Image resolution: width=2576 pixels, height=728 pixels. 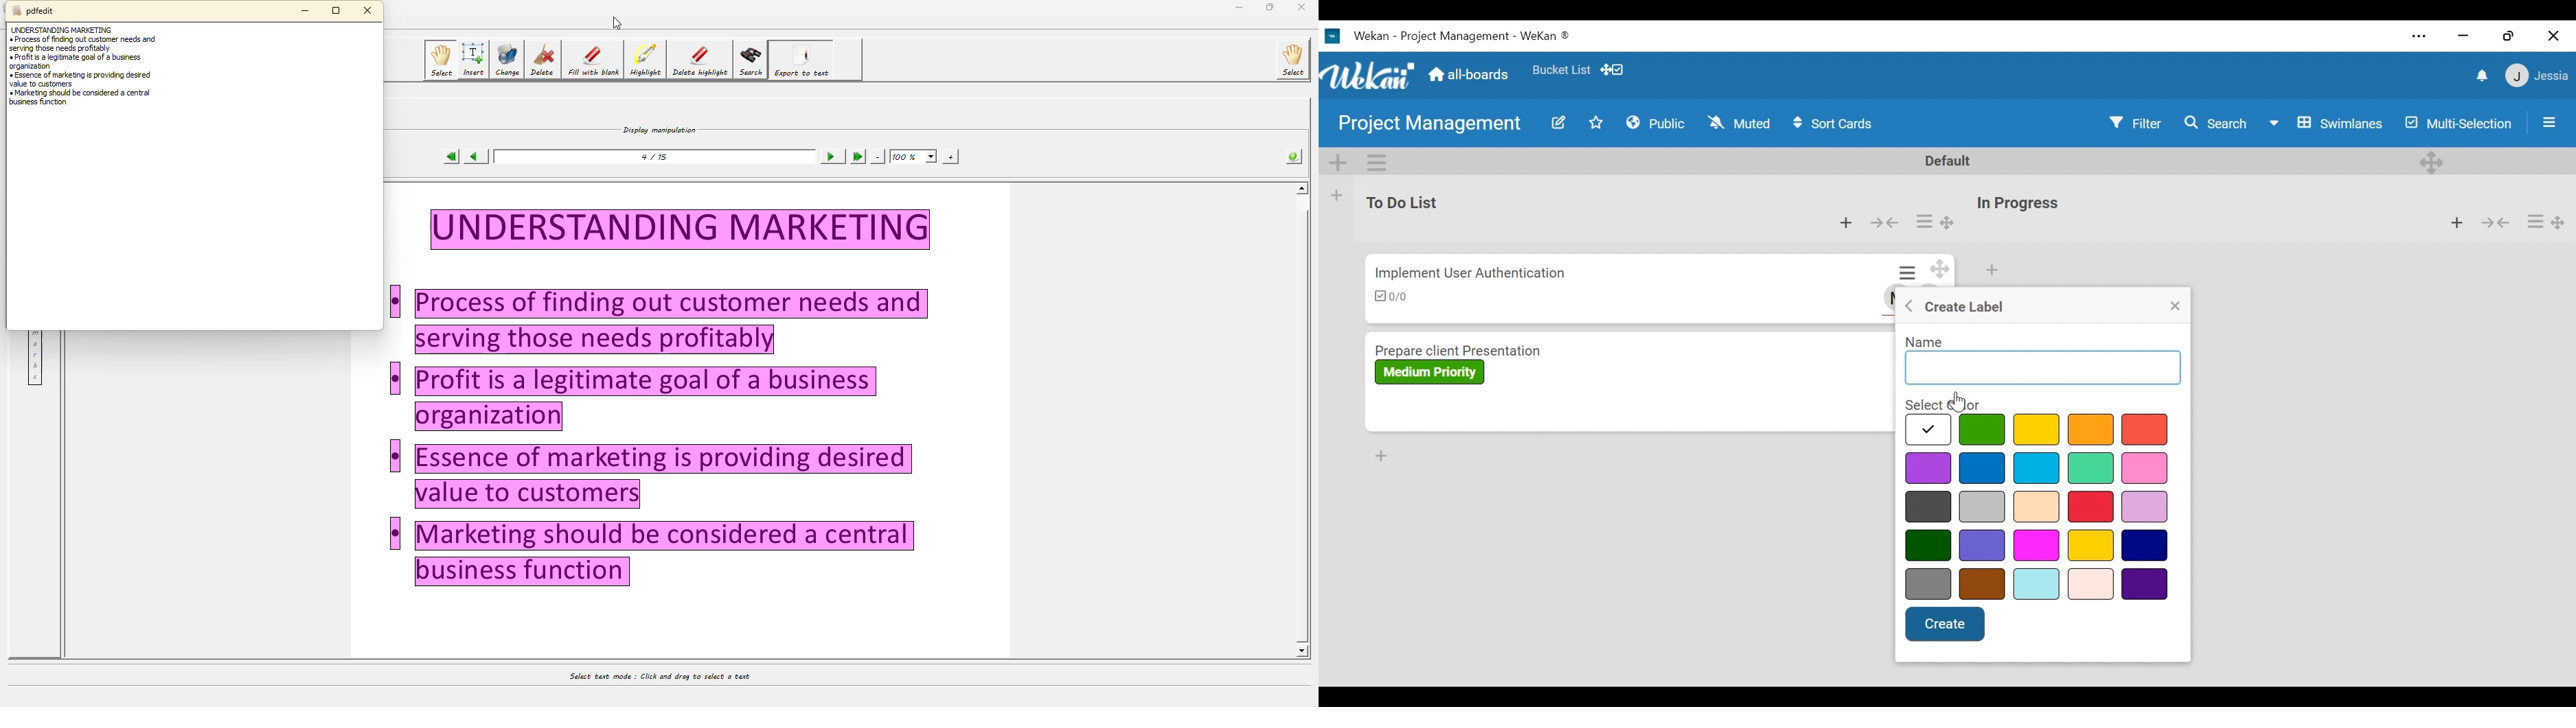 What do you see at coordinates (2216, 122) in the screenshot?
I see `Search` at bounding box center [2216, 122].